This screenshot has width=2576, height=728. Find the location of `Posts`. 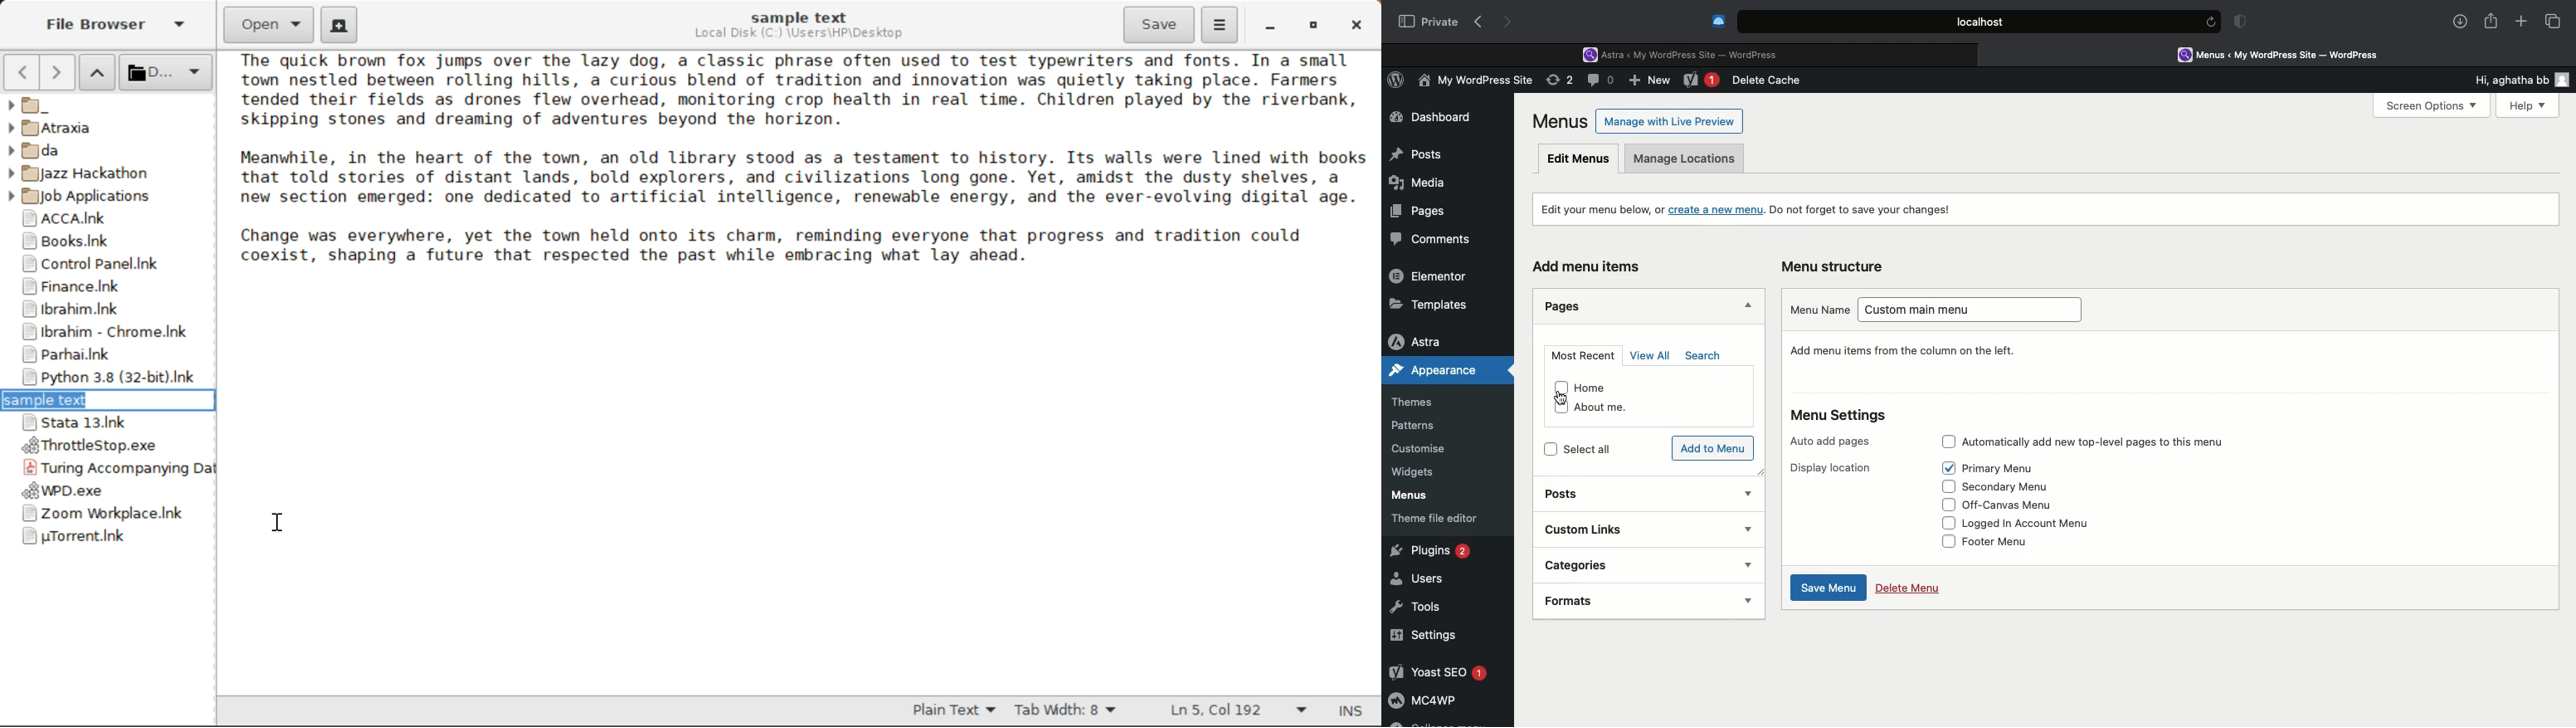

Posts is located at coordinates (1577, 495).